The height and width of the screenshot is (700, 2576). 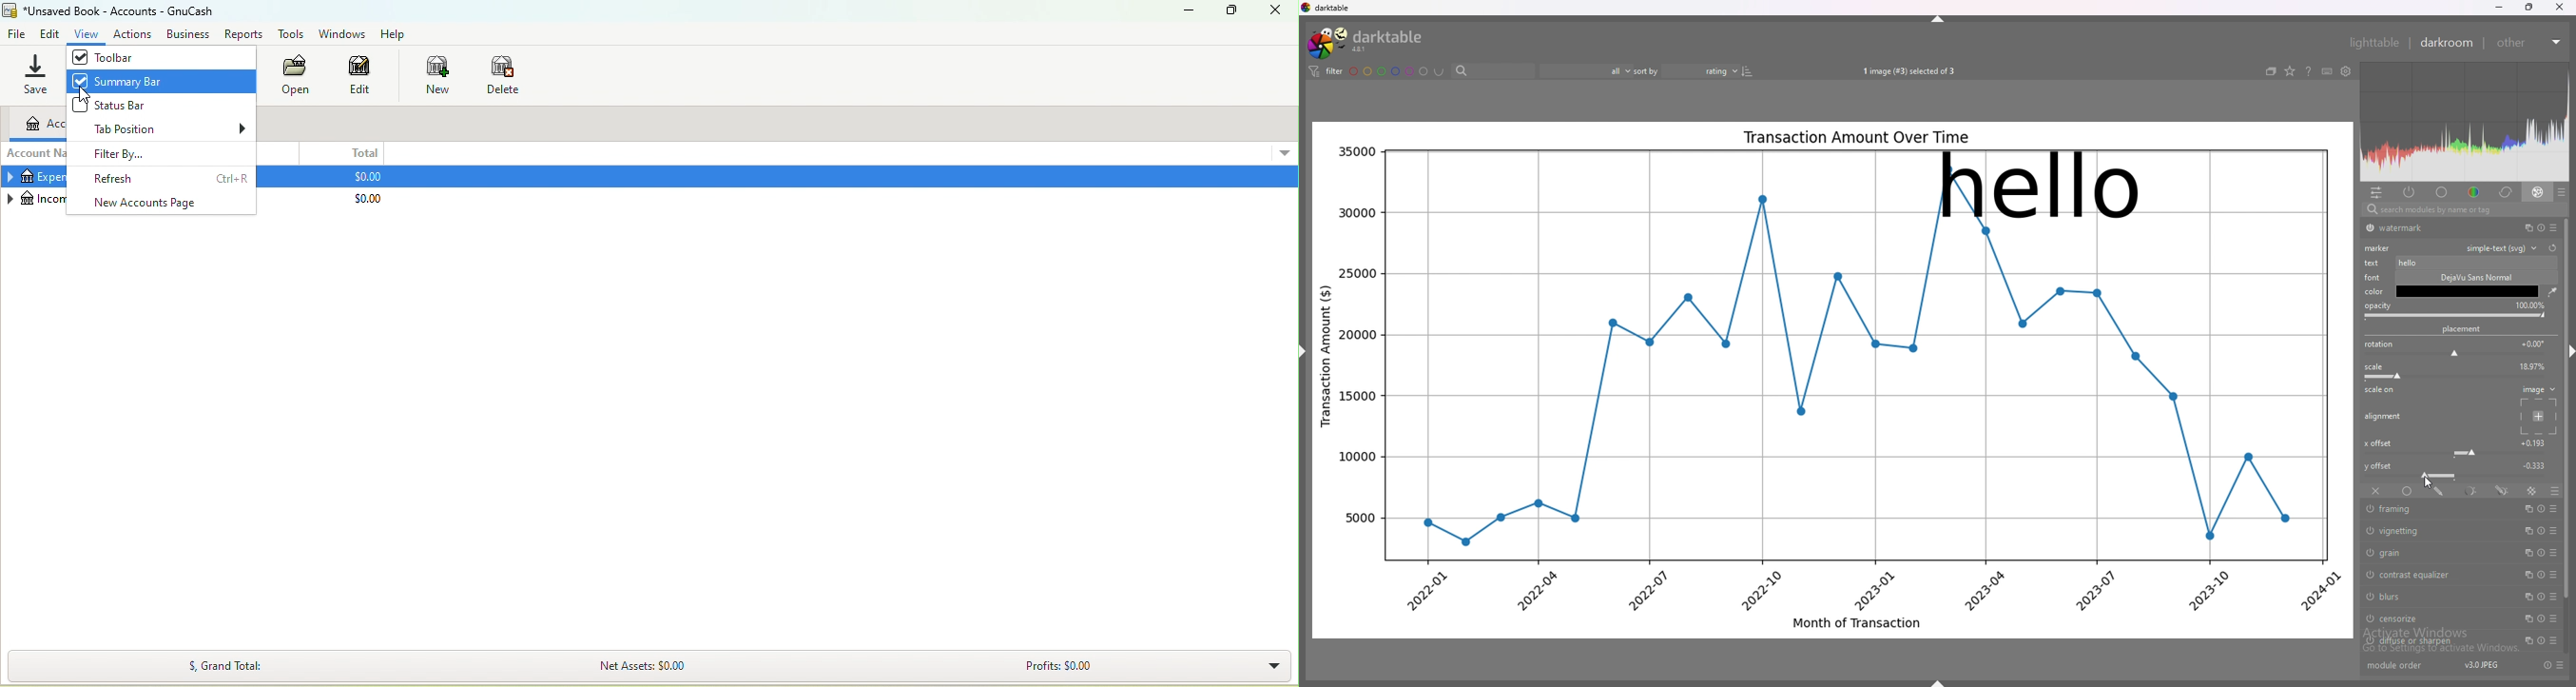 I want to click on reset, so click(x=2539, y=575).